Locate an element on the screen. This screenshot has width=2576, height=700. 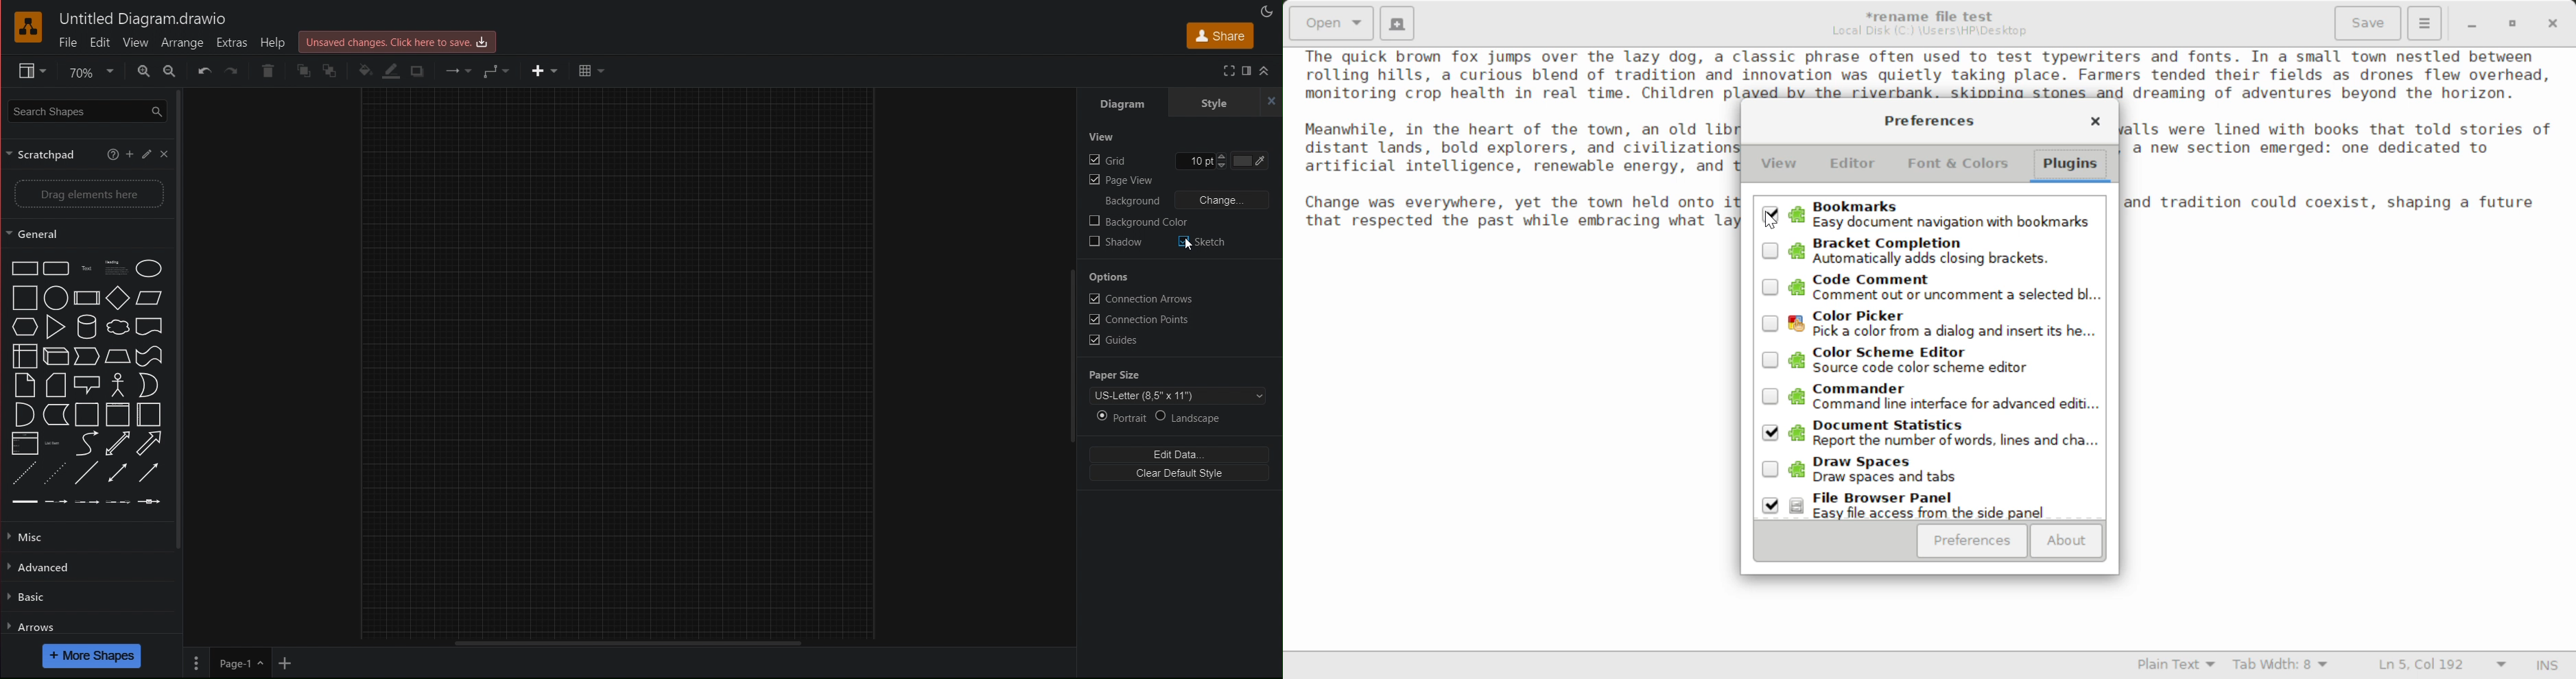
Page view is located at coordinates (1122, 180).